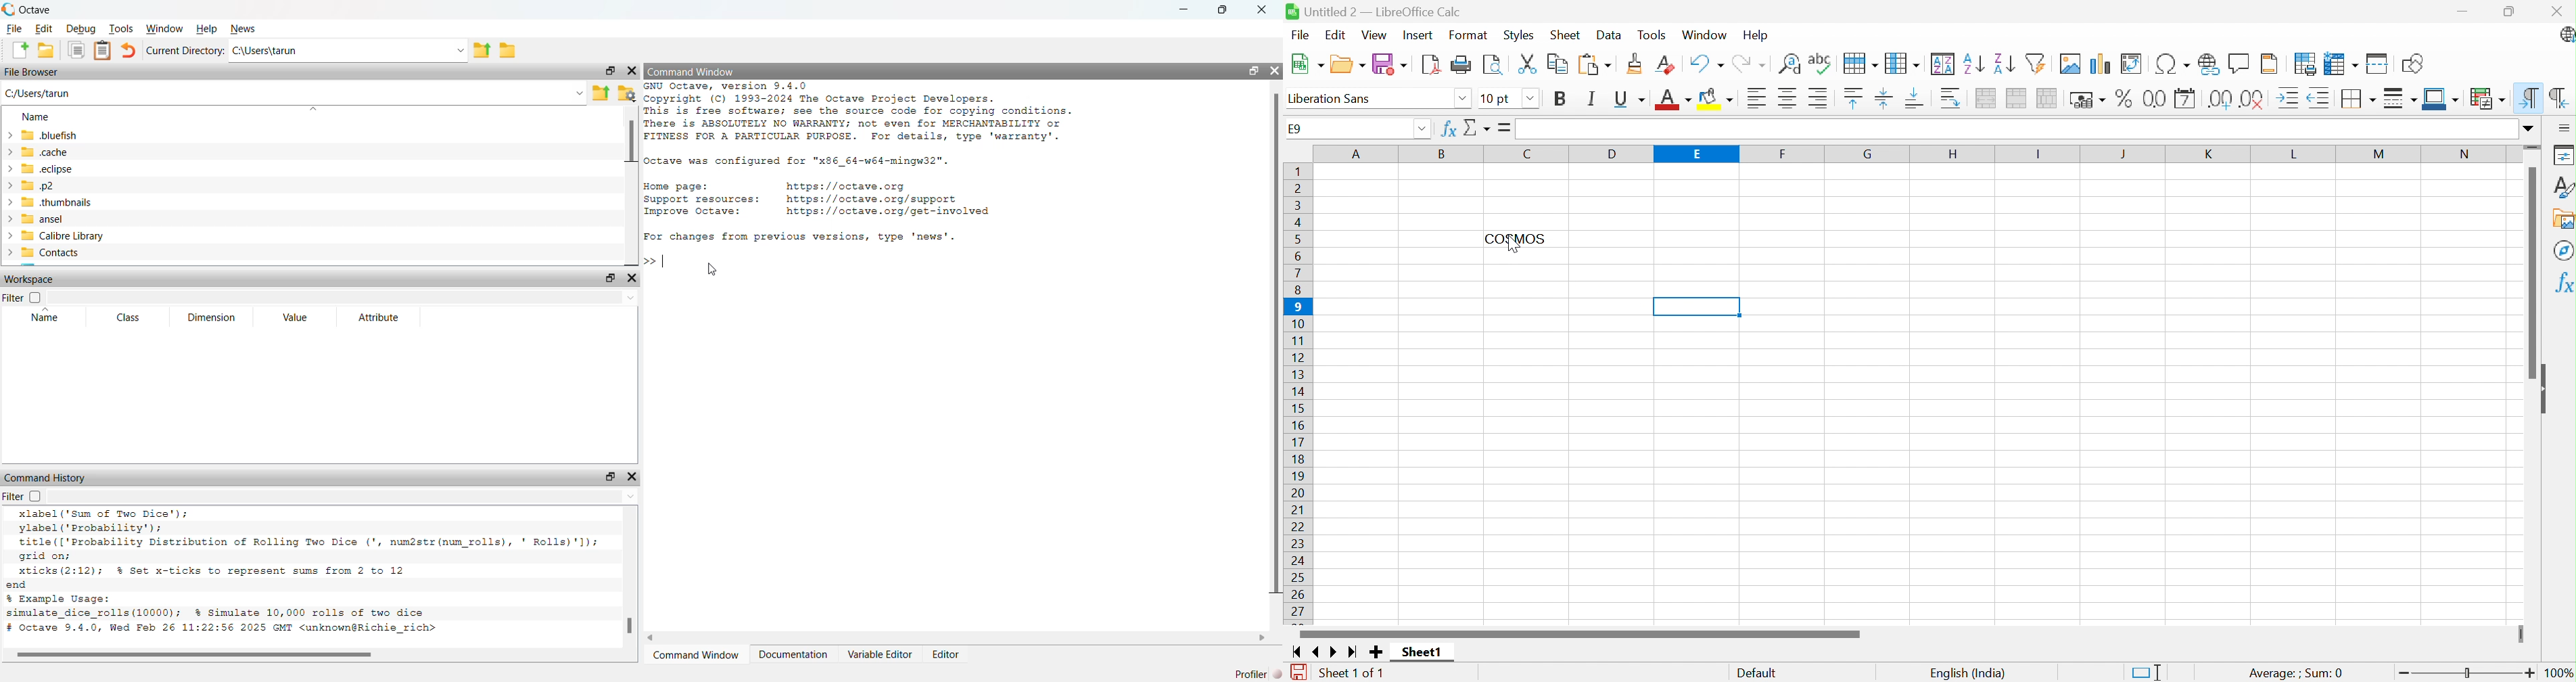 The width and height of the screenshot is (2576, 700). What do you see at coordinates (2356, 99) in the screenshot?
I see `Borders` at bounding box center [2356, 99].